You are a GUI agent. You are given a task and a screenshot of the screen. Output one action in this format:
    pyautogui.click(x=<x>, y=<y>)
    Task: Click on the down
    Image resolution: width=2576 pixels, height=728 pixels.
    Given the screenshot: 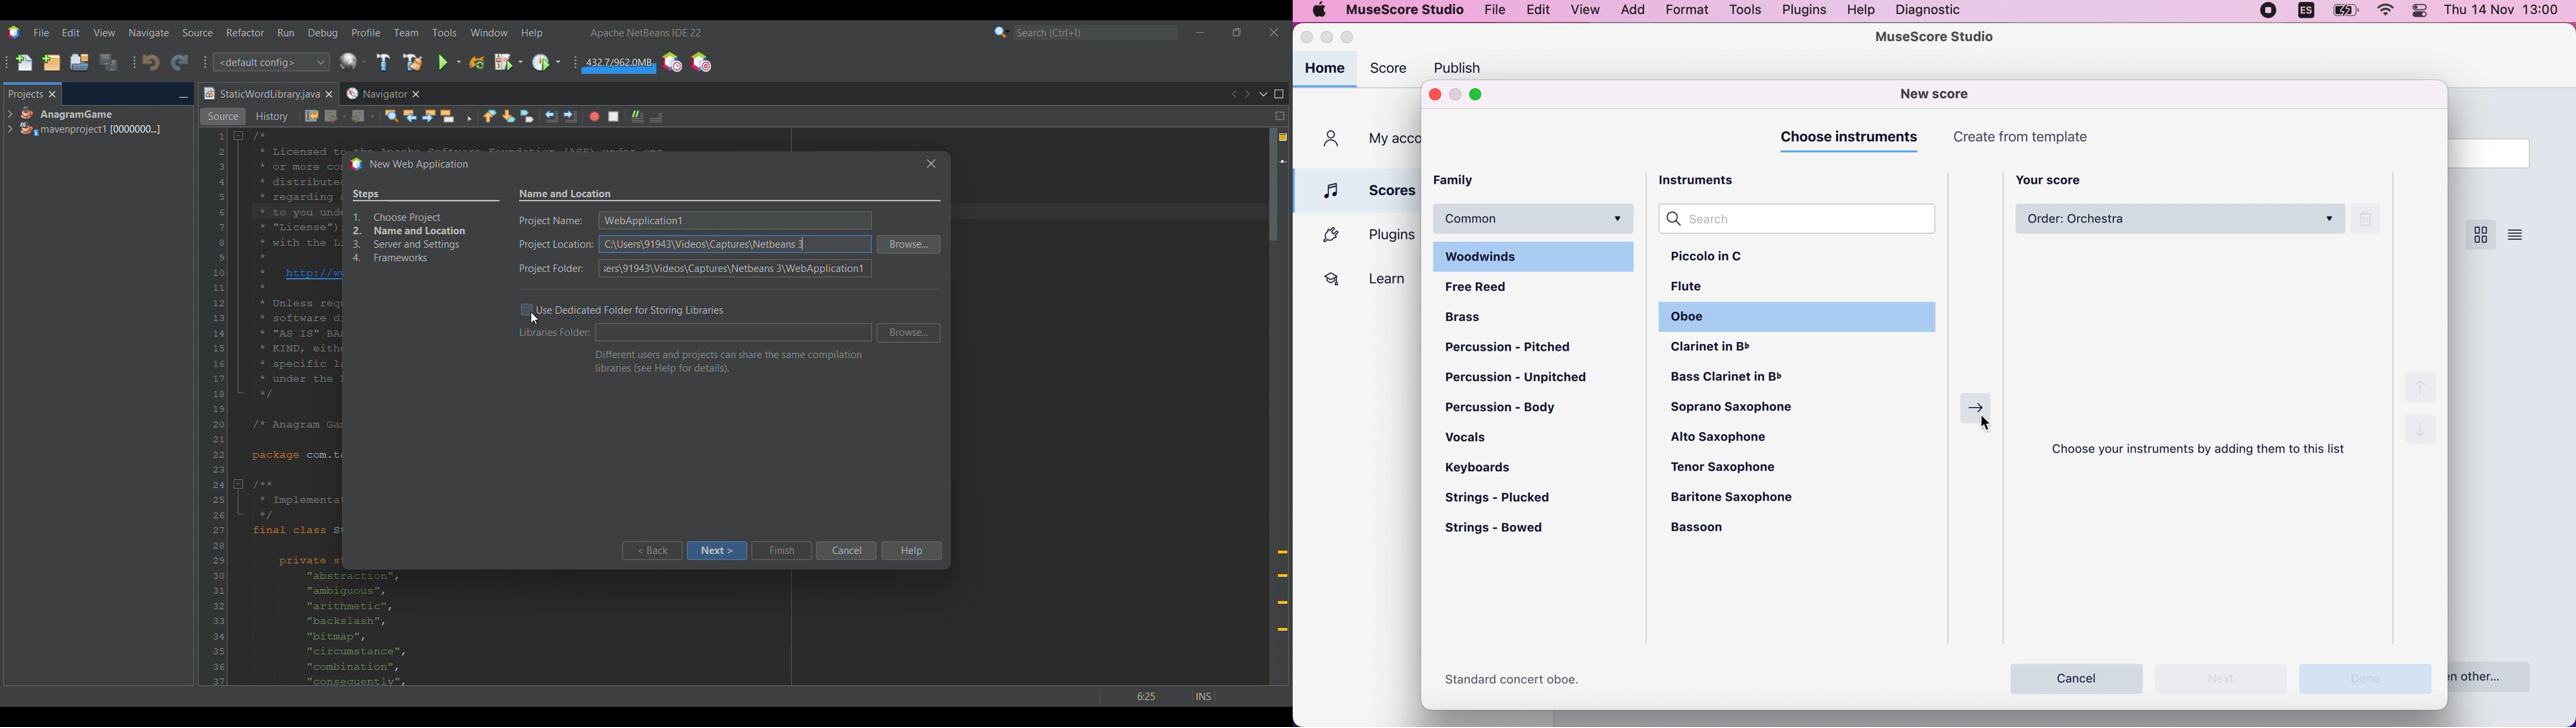 What is the action you would take?
    pyautogui.click(x=2423, y=435)
    